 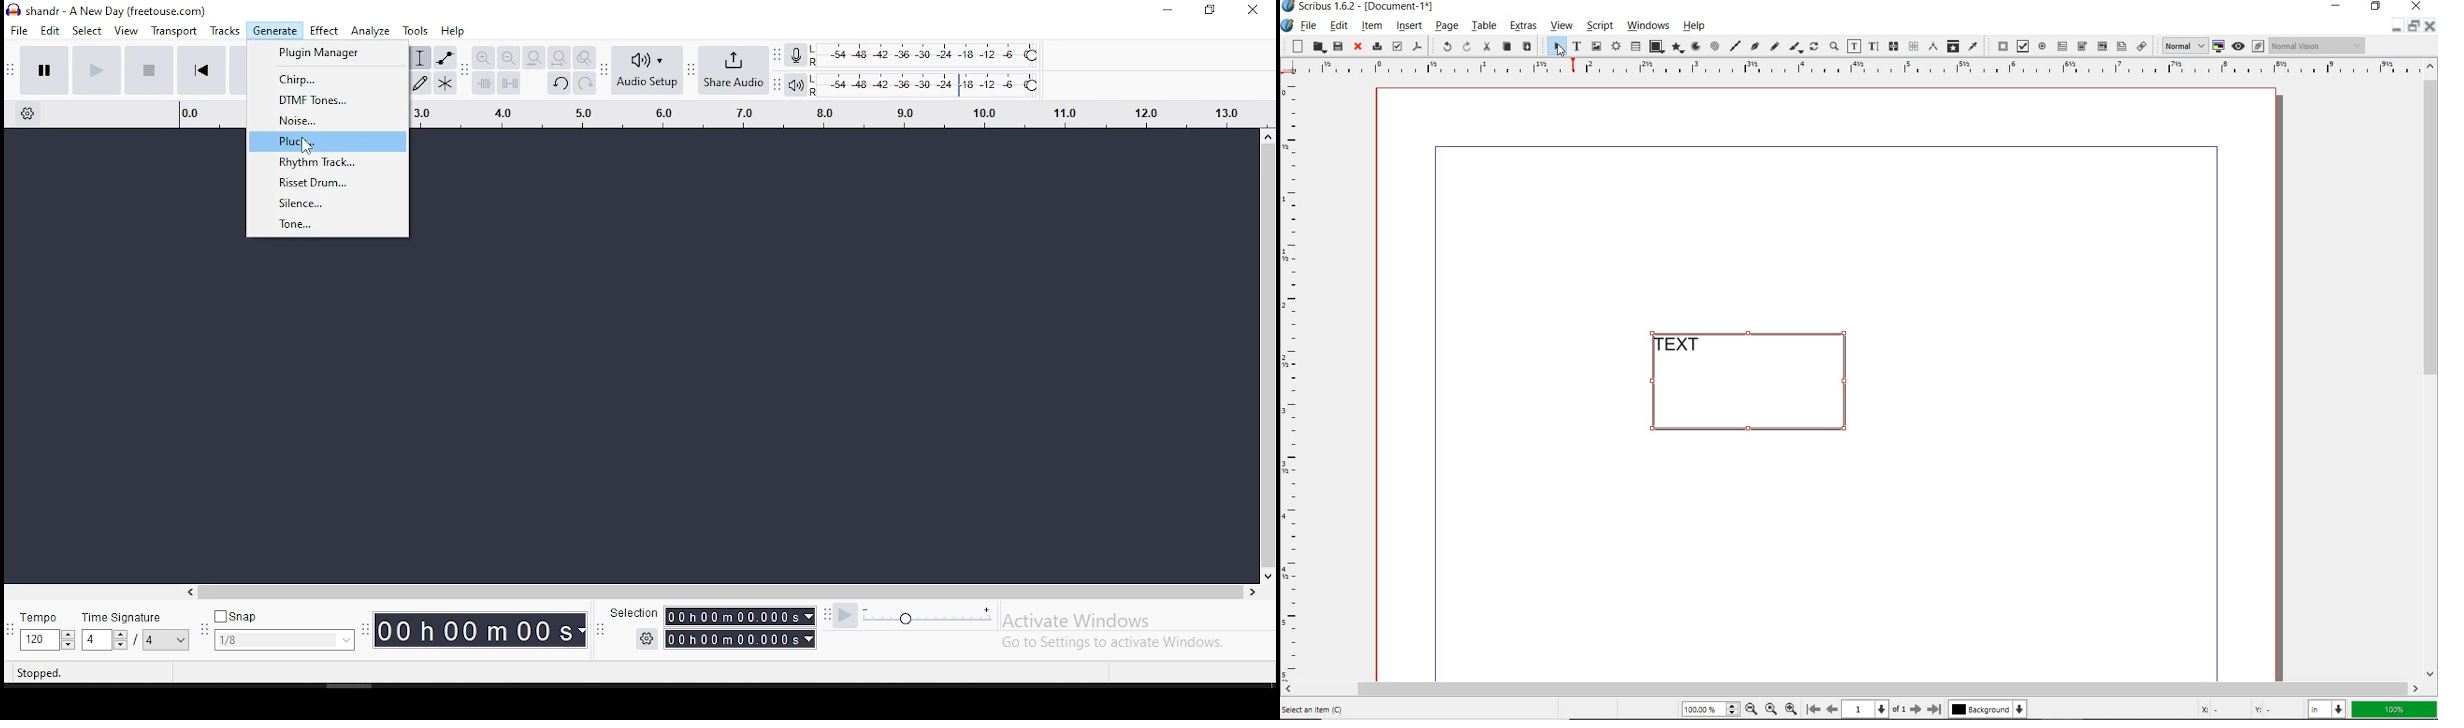 What do you see at coordinates (1377, 47) in the screenshot?
I see `print` at bounding box center [1377, 47].